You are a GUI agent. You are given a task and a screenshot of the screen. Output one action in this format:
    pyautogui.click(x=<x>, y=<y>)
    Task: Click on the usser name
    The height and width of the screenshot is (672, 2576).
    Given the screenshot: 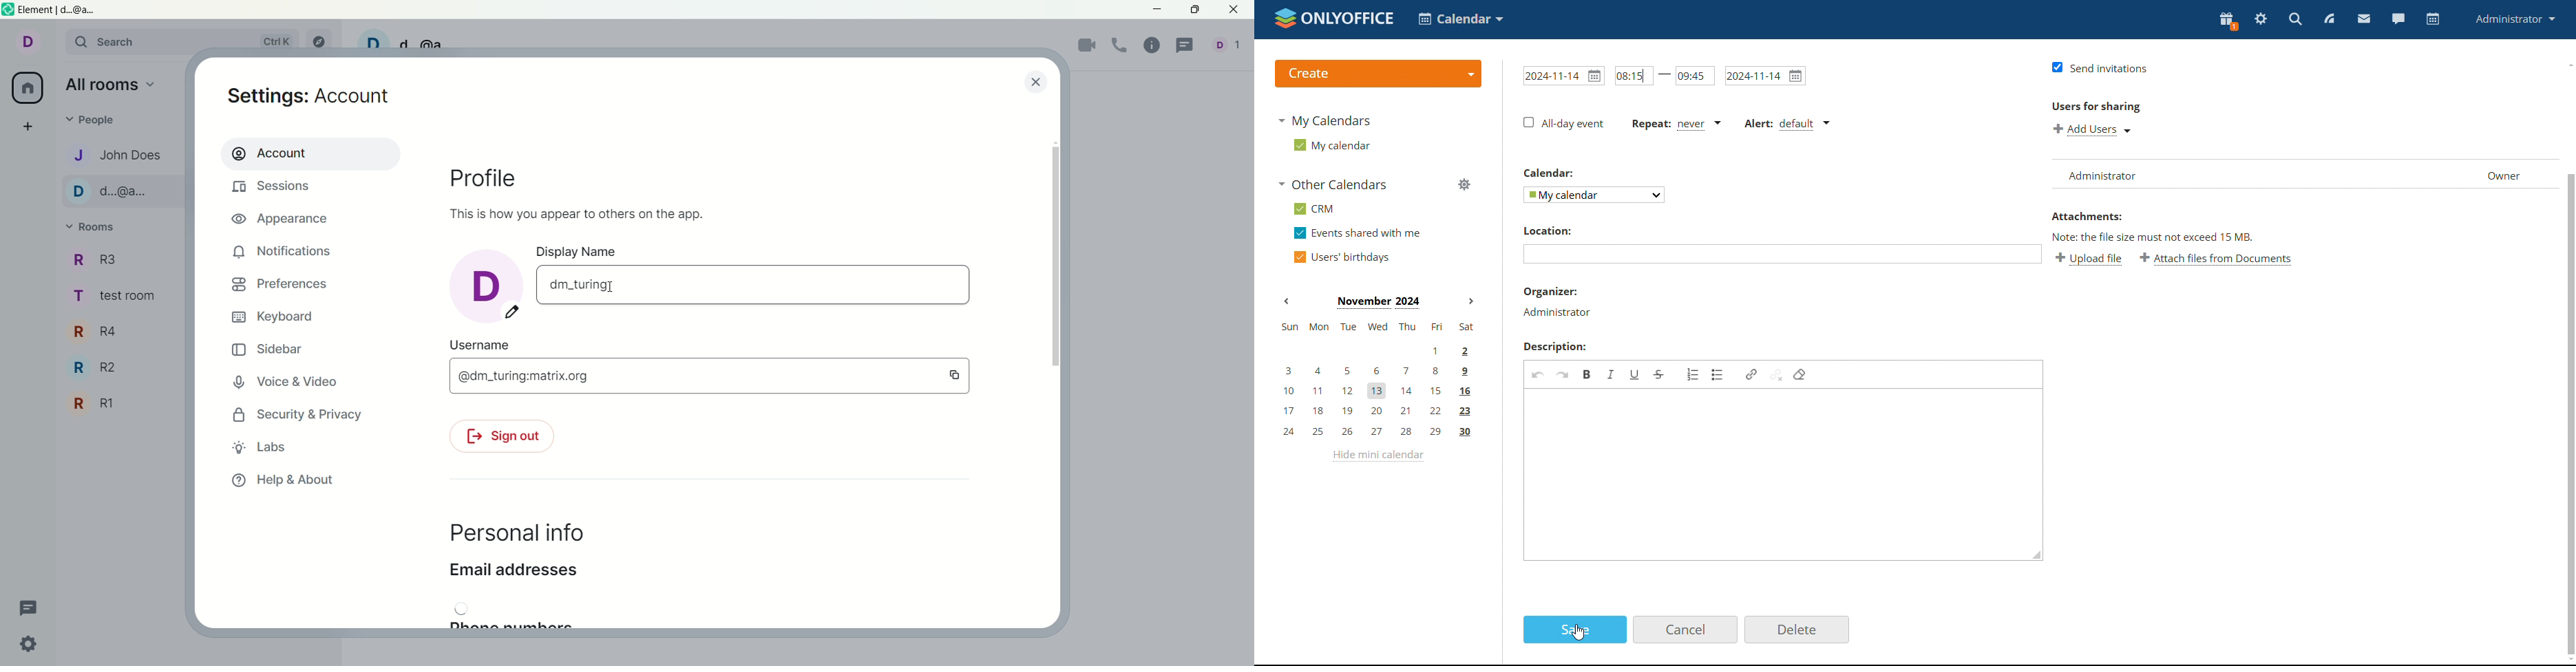 What is the action you would take?
    pyautogui.click(x=585, y=346)
    